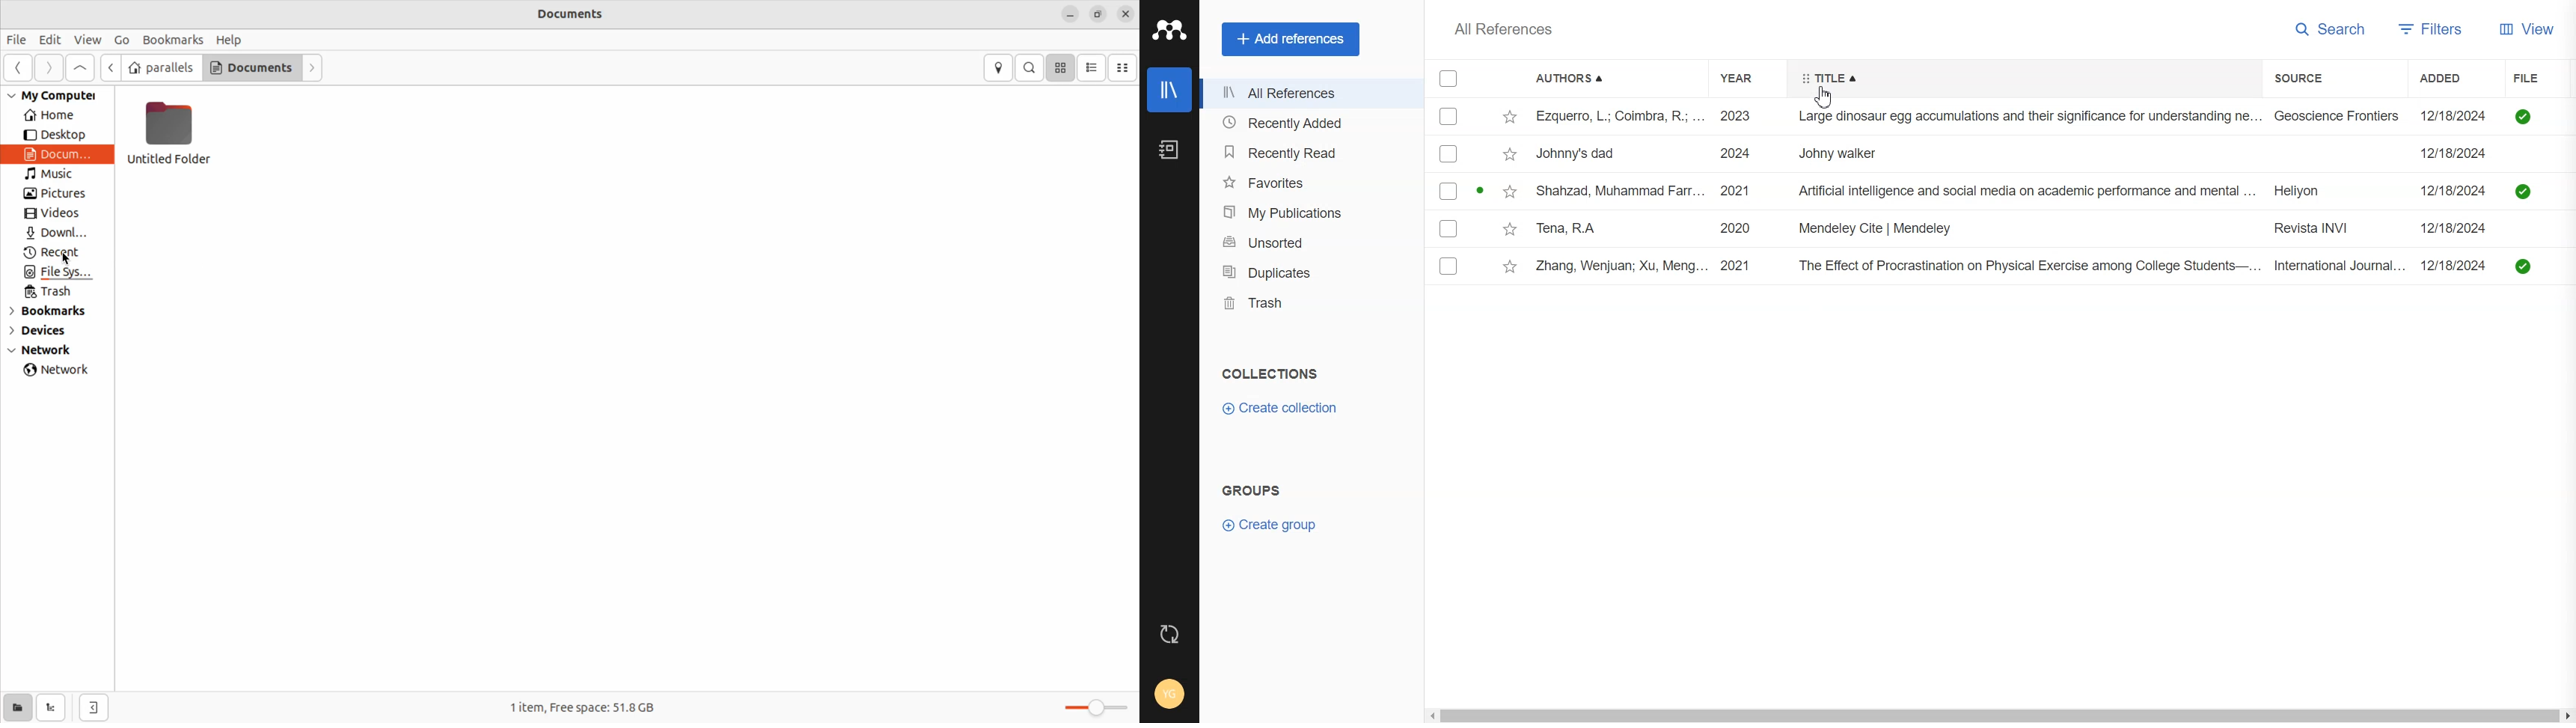 Image resolution: width=2576 pixels, height=728 pixels. Describe the element at coordinates (1448, 266) in the screenshot. I see `select entry` at that location.